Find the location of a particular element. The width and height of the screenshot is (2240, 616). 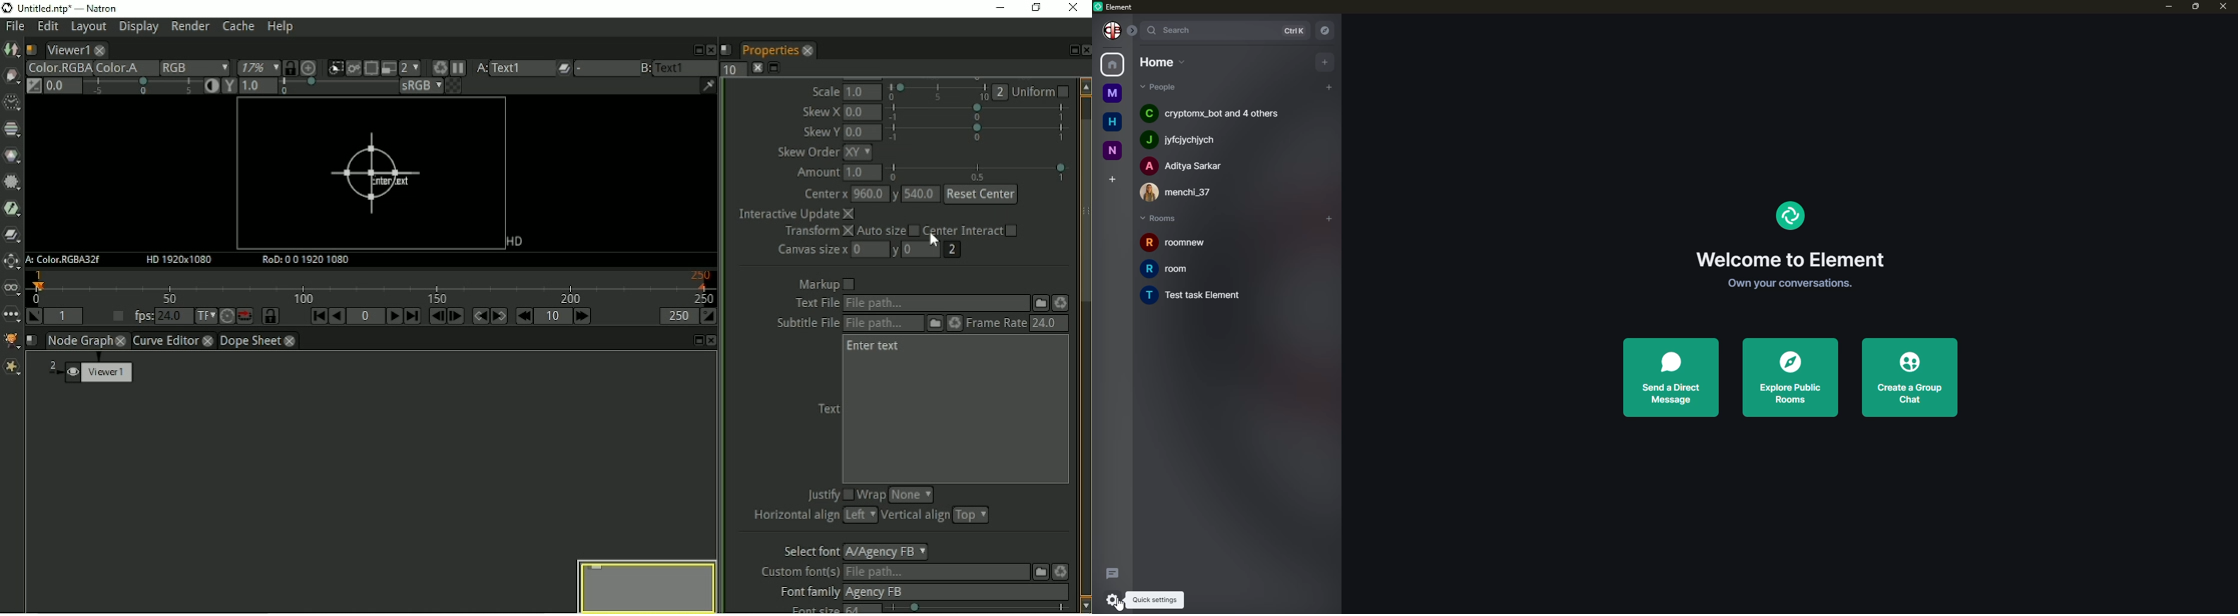

home is located at coordinates (1161, 63).